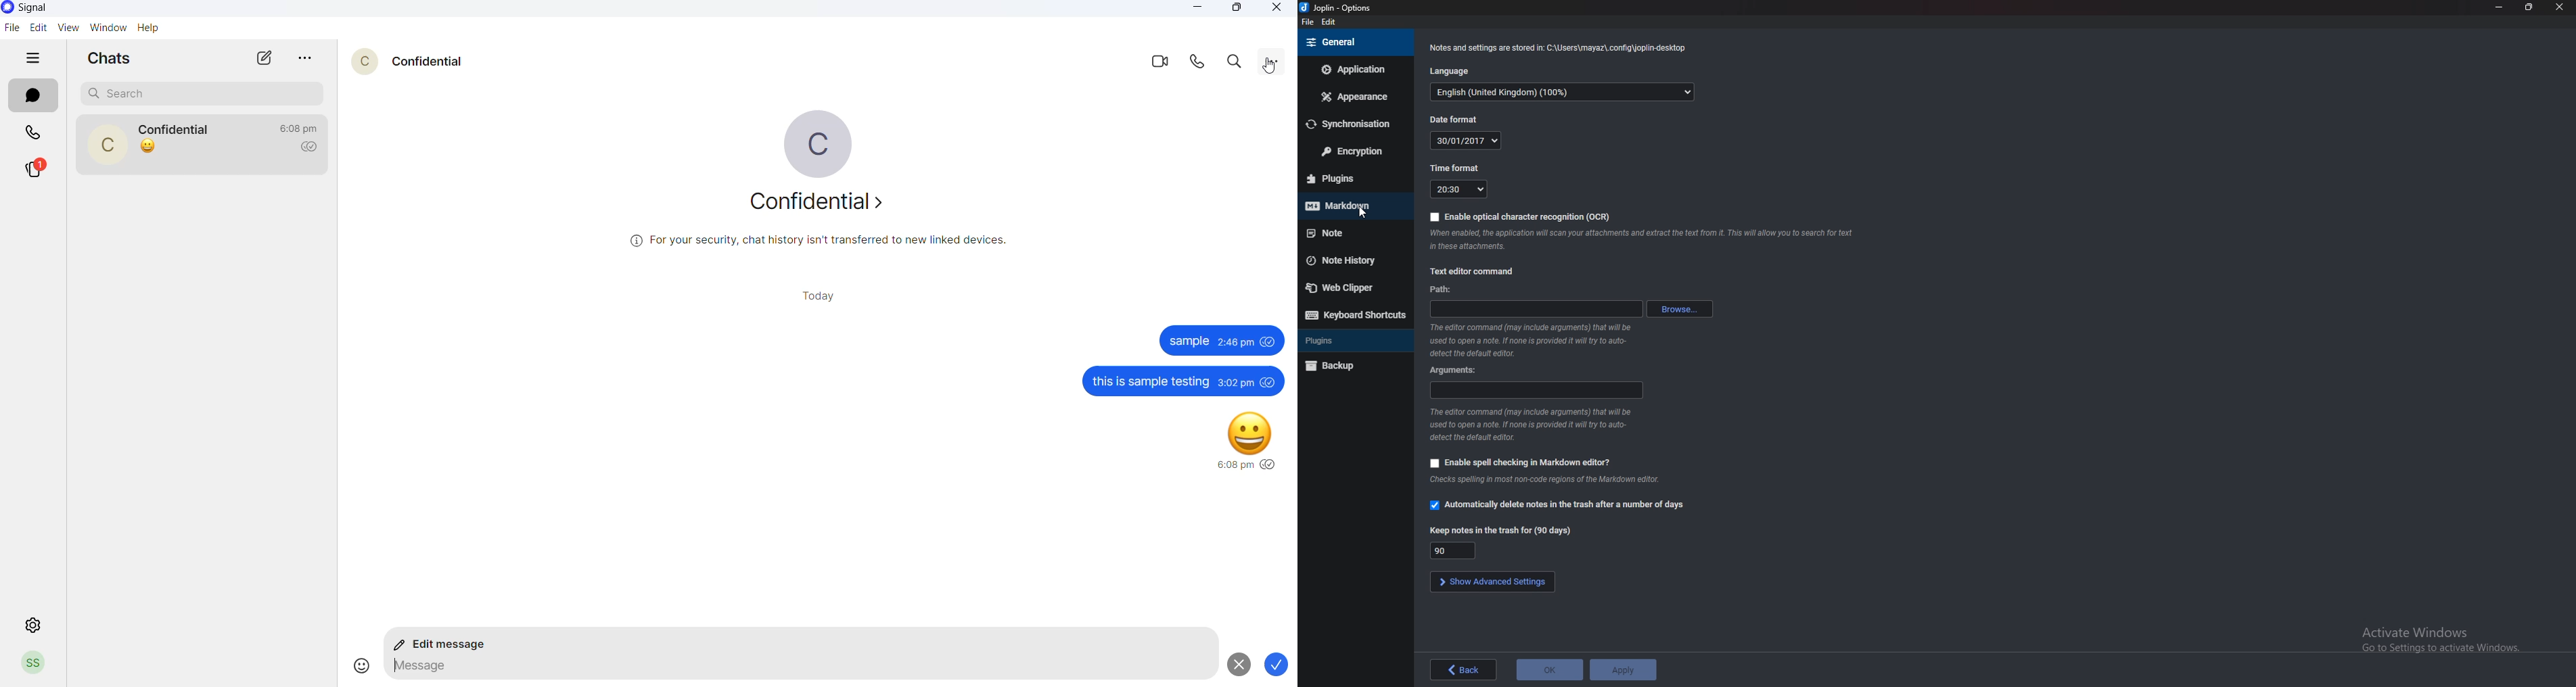  Describe the element at coordinates (1455, 120) in the screenshot. I see `Date format` at that location.